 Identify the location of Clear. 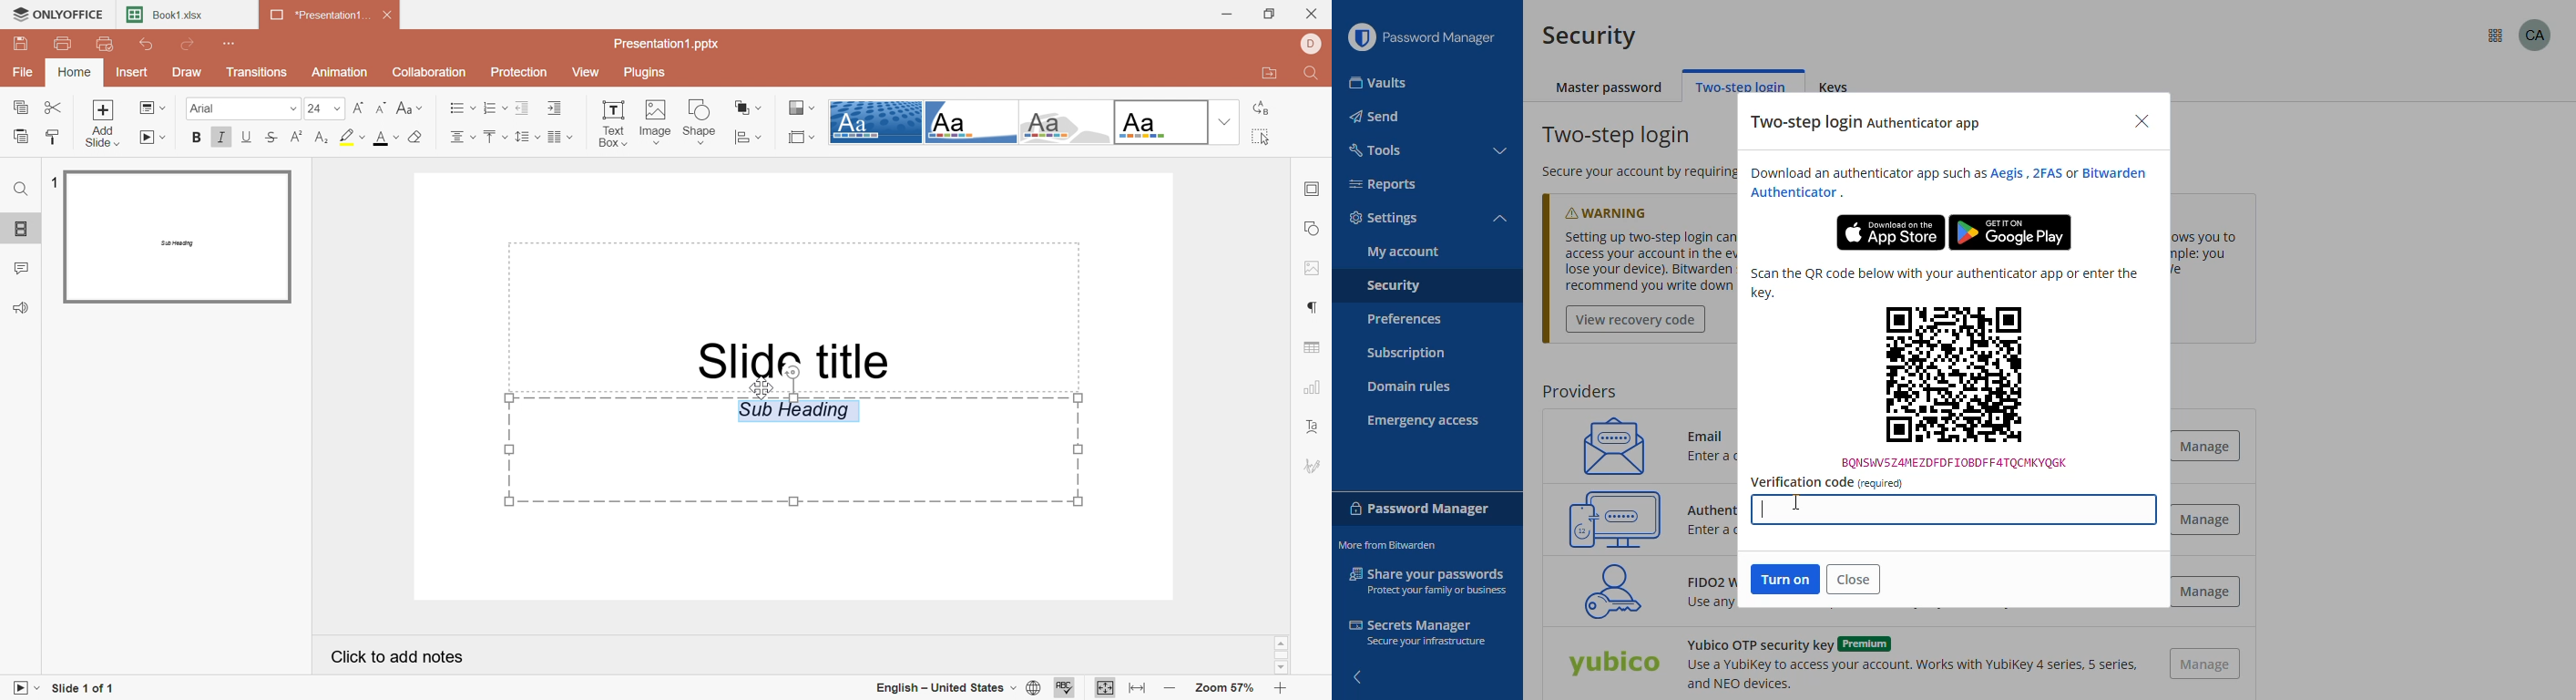
(416, 136).